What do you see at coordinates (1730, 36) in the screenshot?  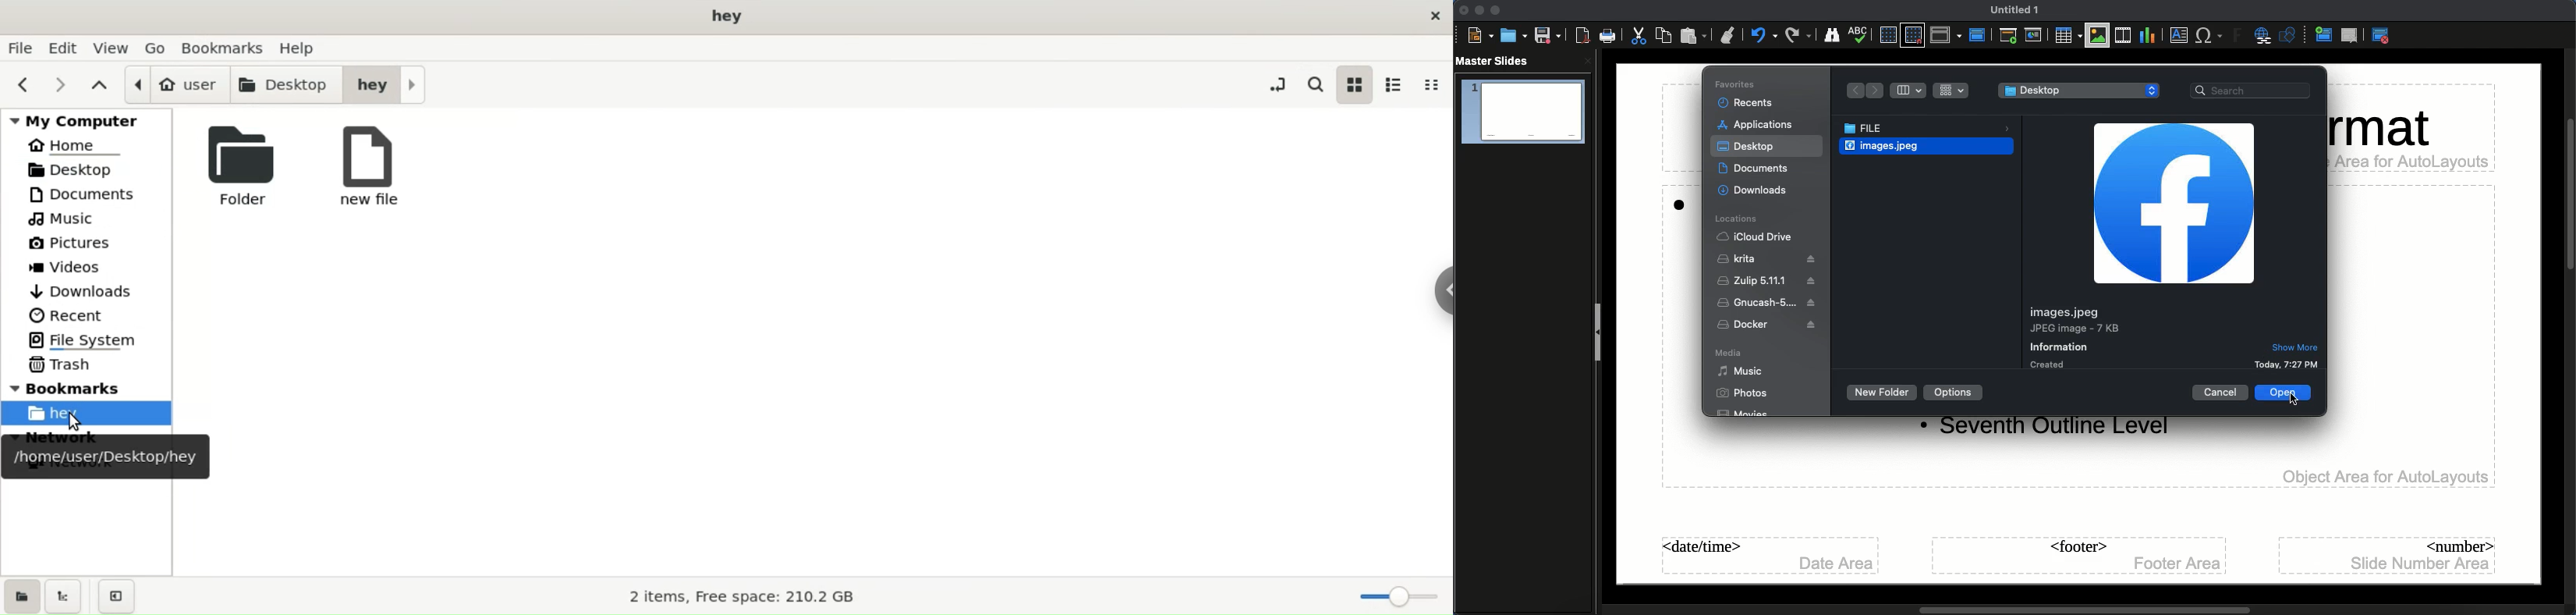 I see `Clone formatting` at bounding box center [1730, 36].